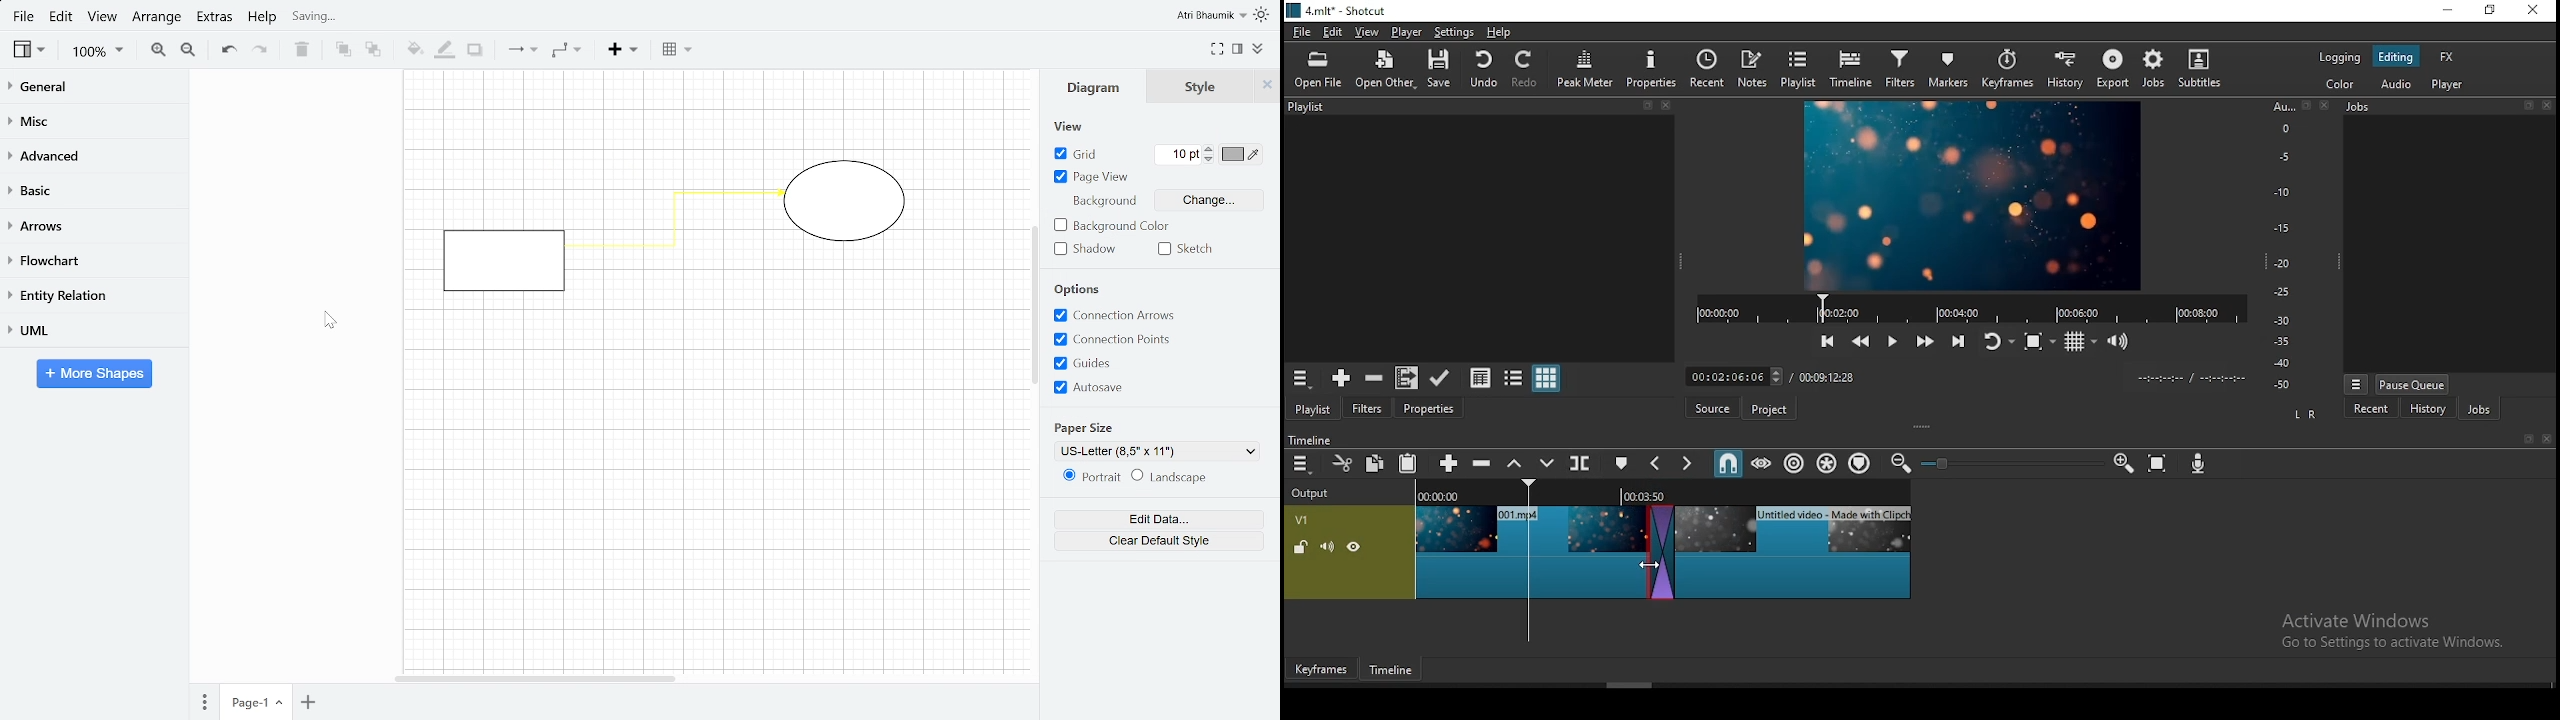 Image resolution: width=2576 pixels, height=728 pixels. Describe the element at coordinates (1120, 363) in the screenshot. I see `Guides` at that location.